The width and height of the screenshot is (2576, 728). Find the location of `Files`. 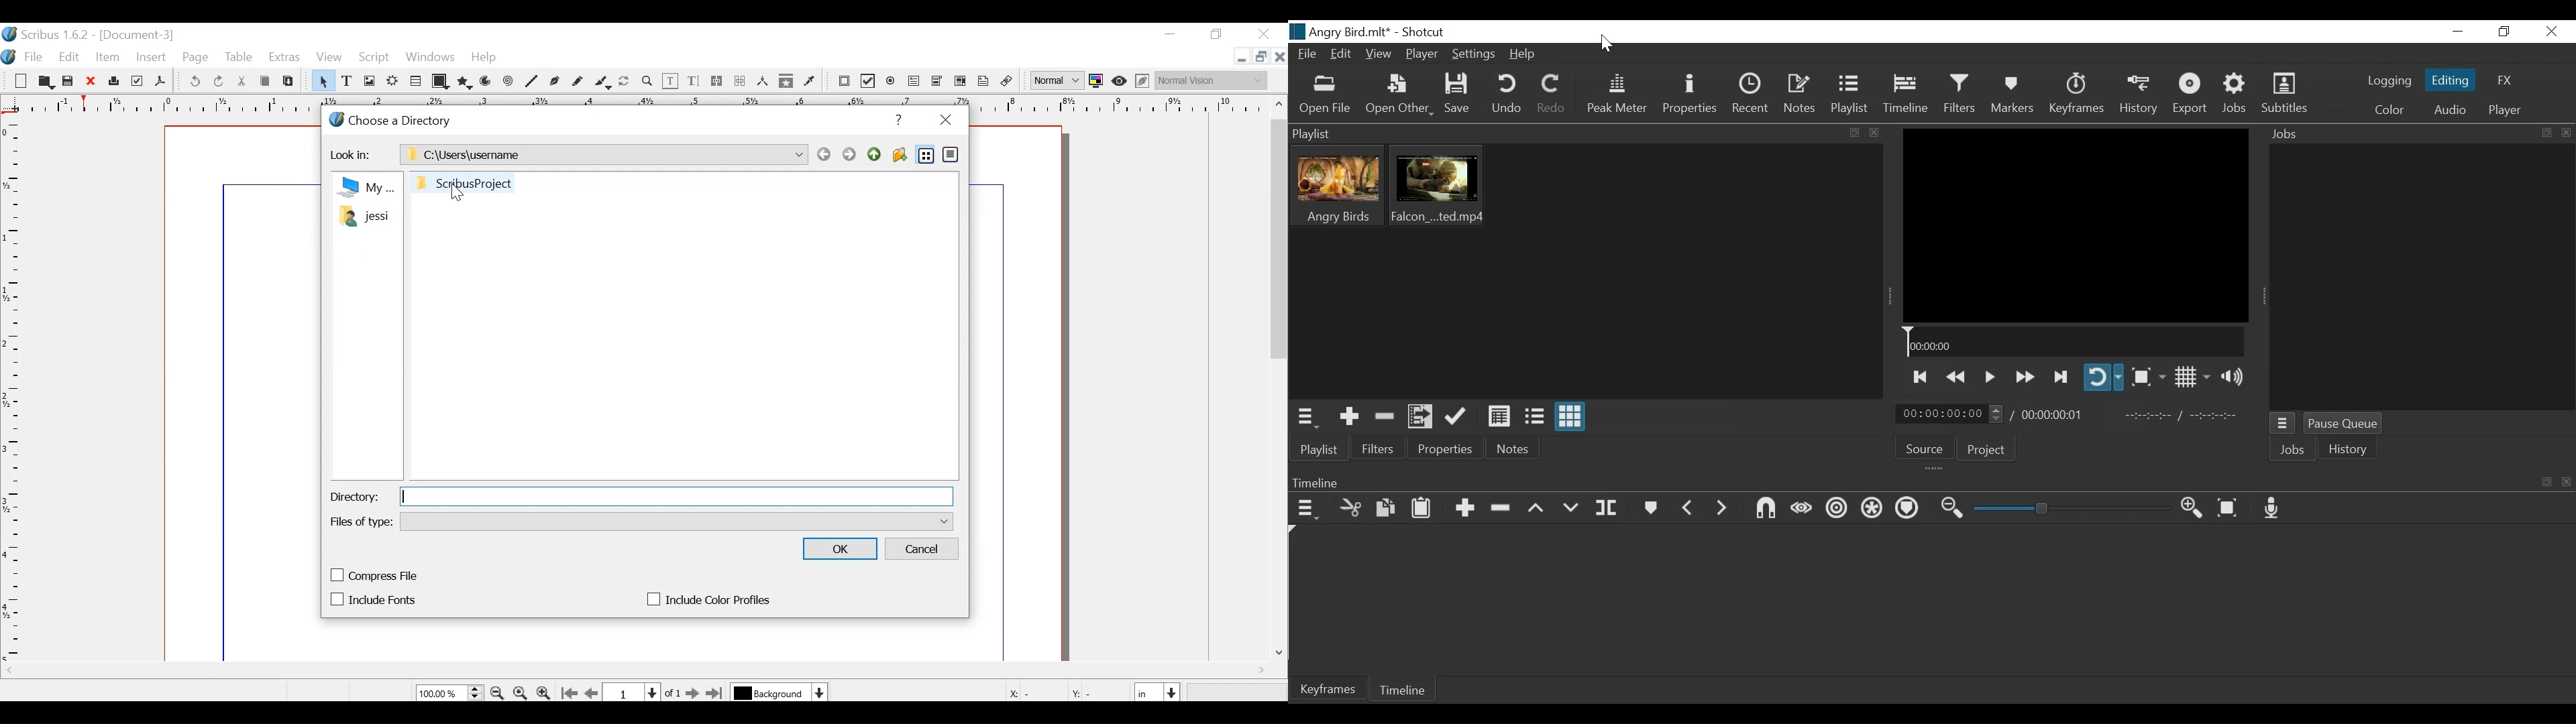

Files is located at coordinates (364, 204).